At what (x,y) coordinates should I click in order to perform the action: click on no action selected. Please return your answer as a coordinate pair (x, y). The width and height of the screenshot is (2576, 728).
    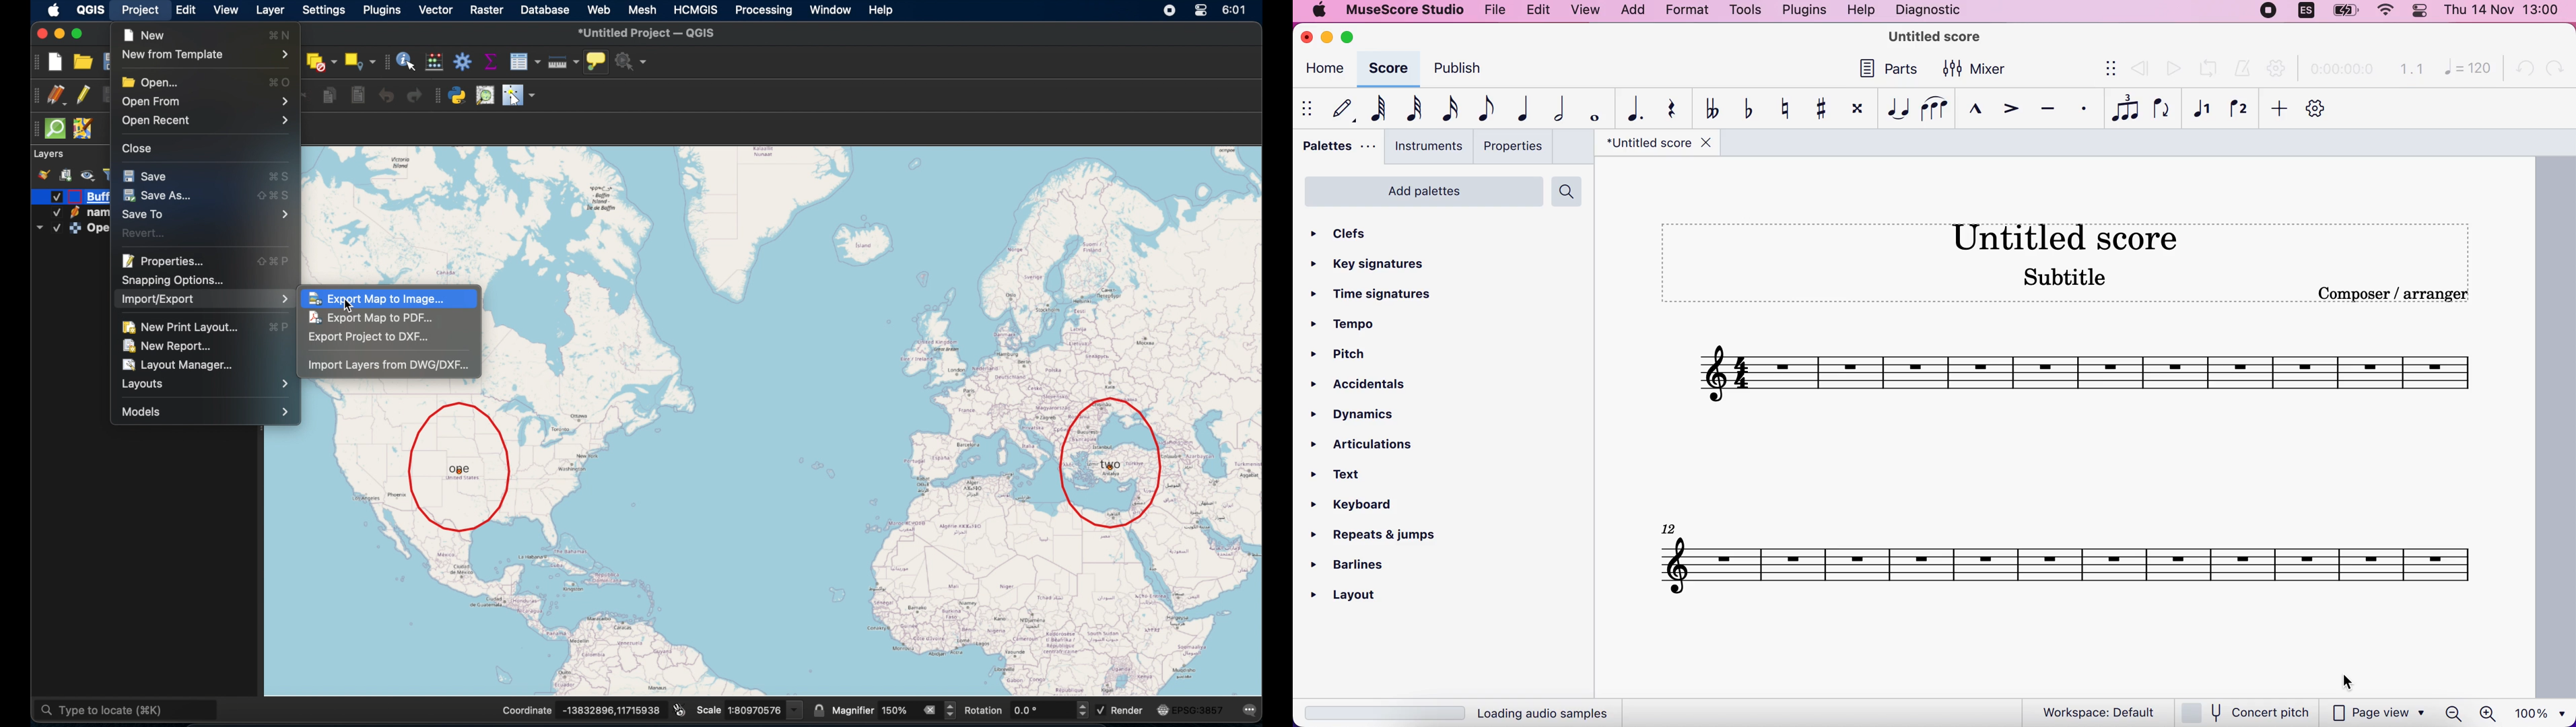
    Looking at the image, I should click on (633, 61).